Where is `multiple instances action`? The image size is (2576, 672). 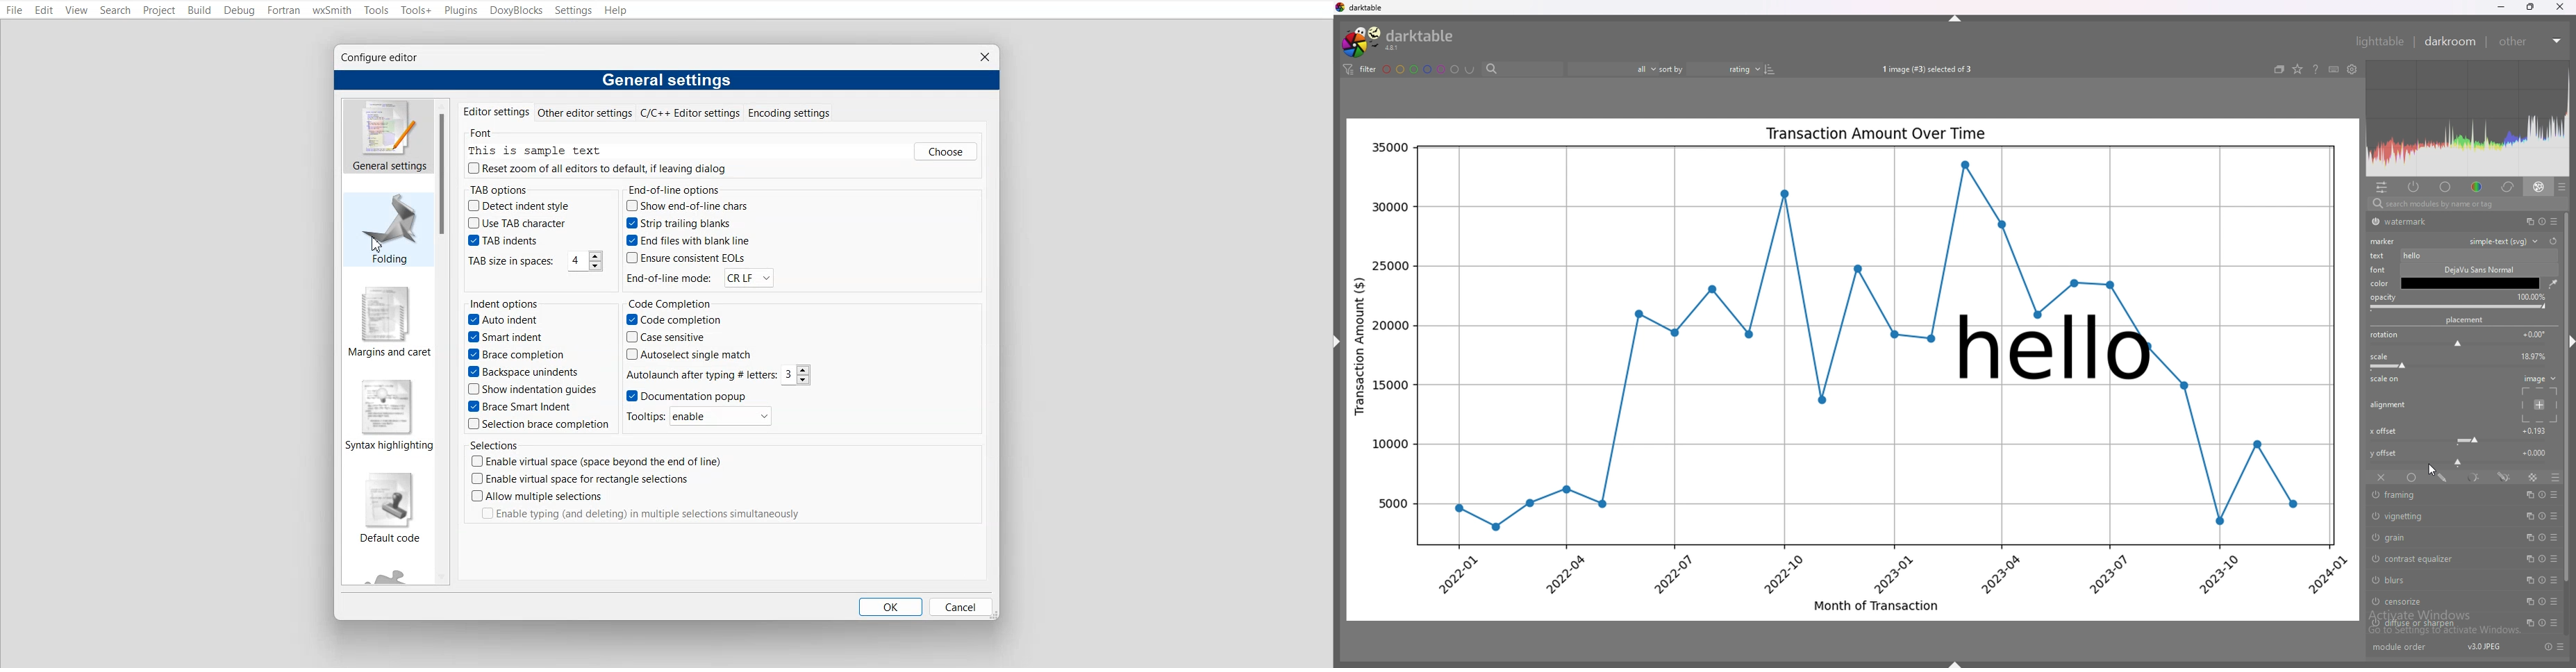
multiple instances action is located at coordinates (2527, 601).